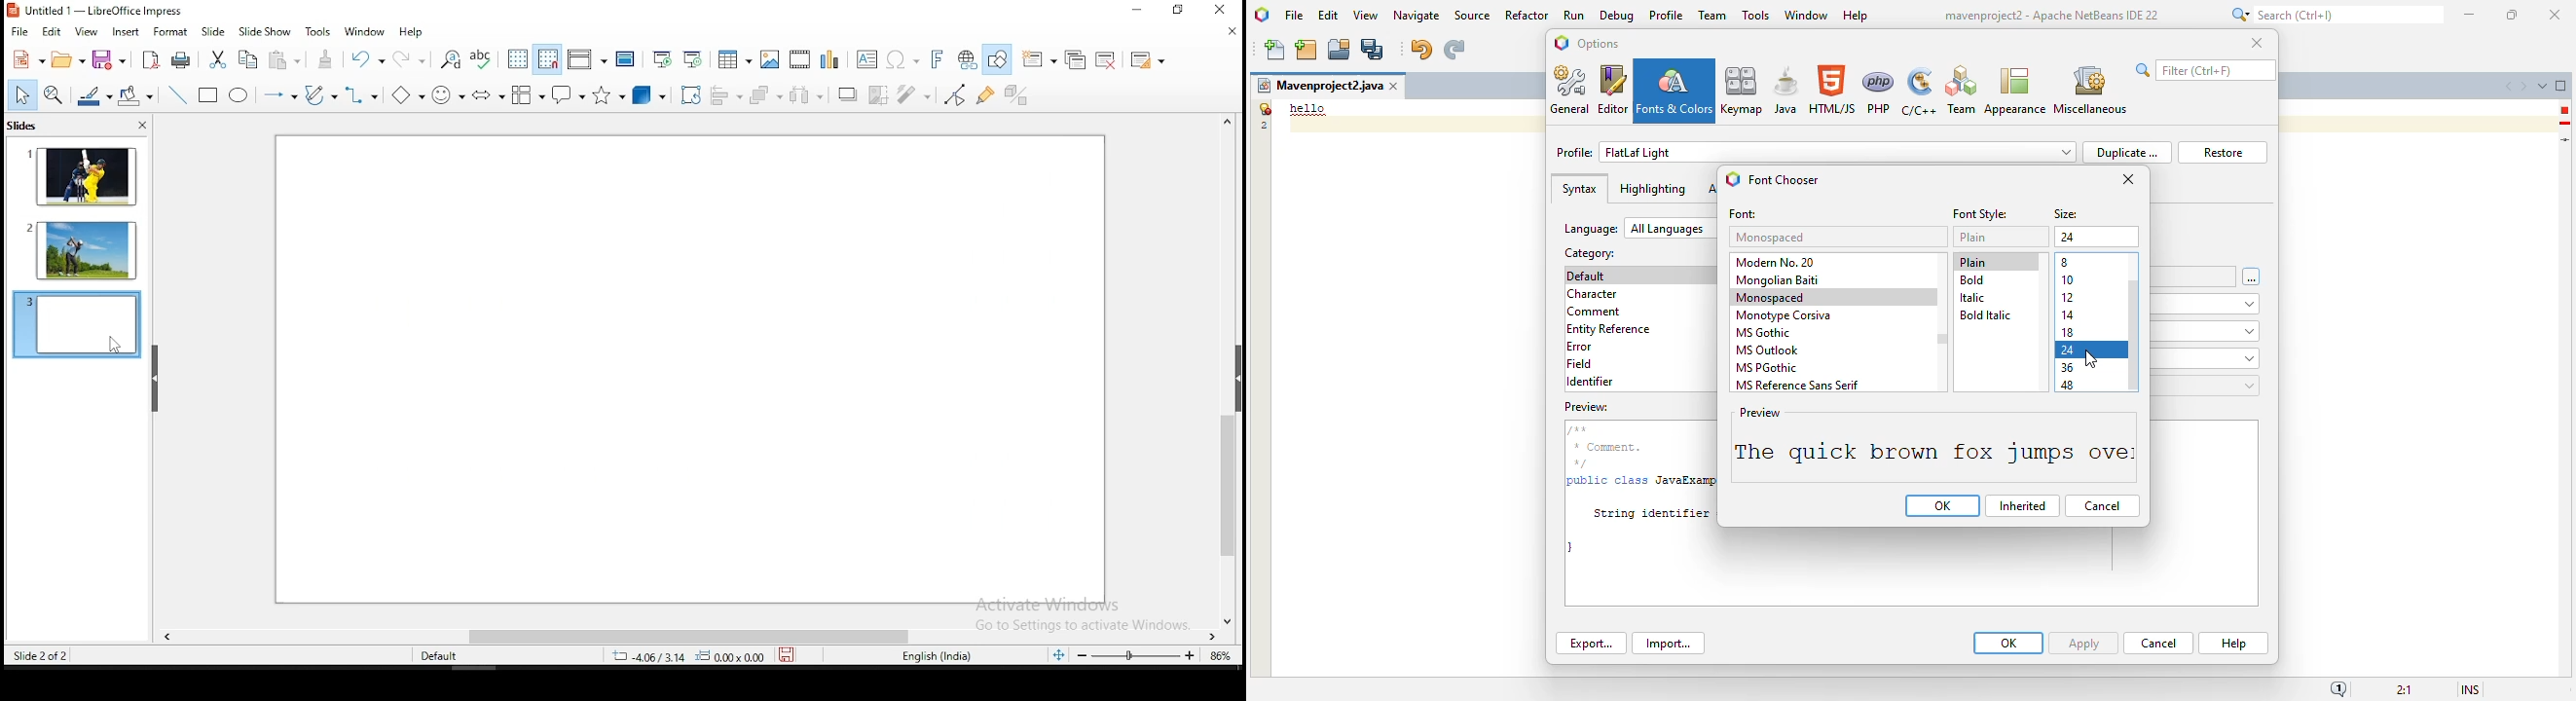  Describe the element at coordinates (2068, 239) in the screenshot. I see `12` at that location.